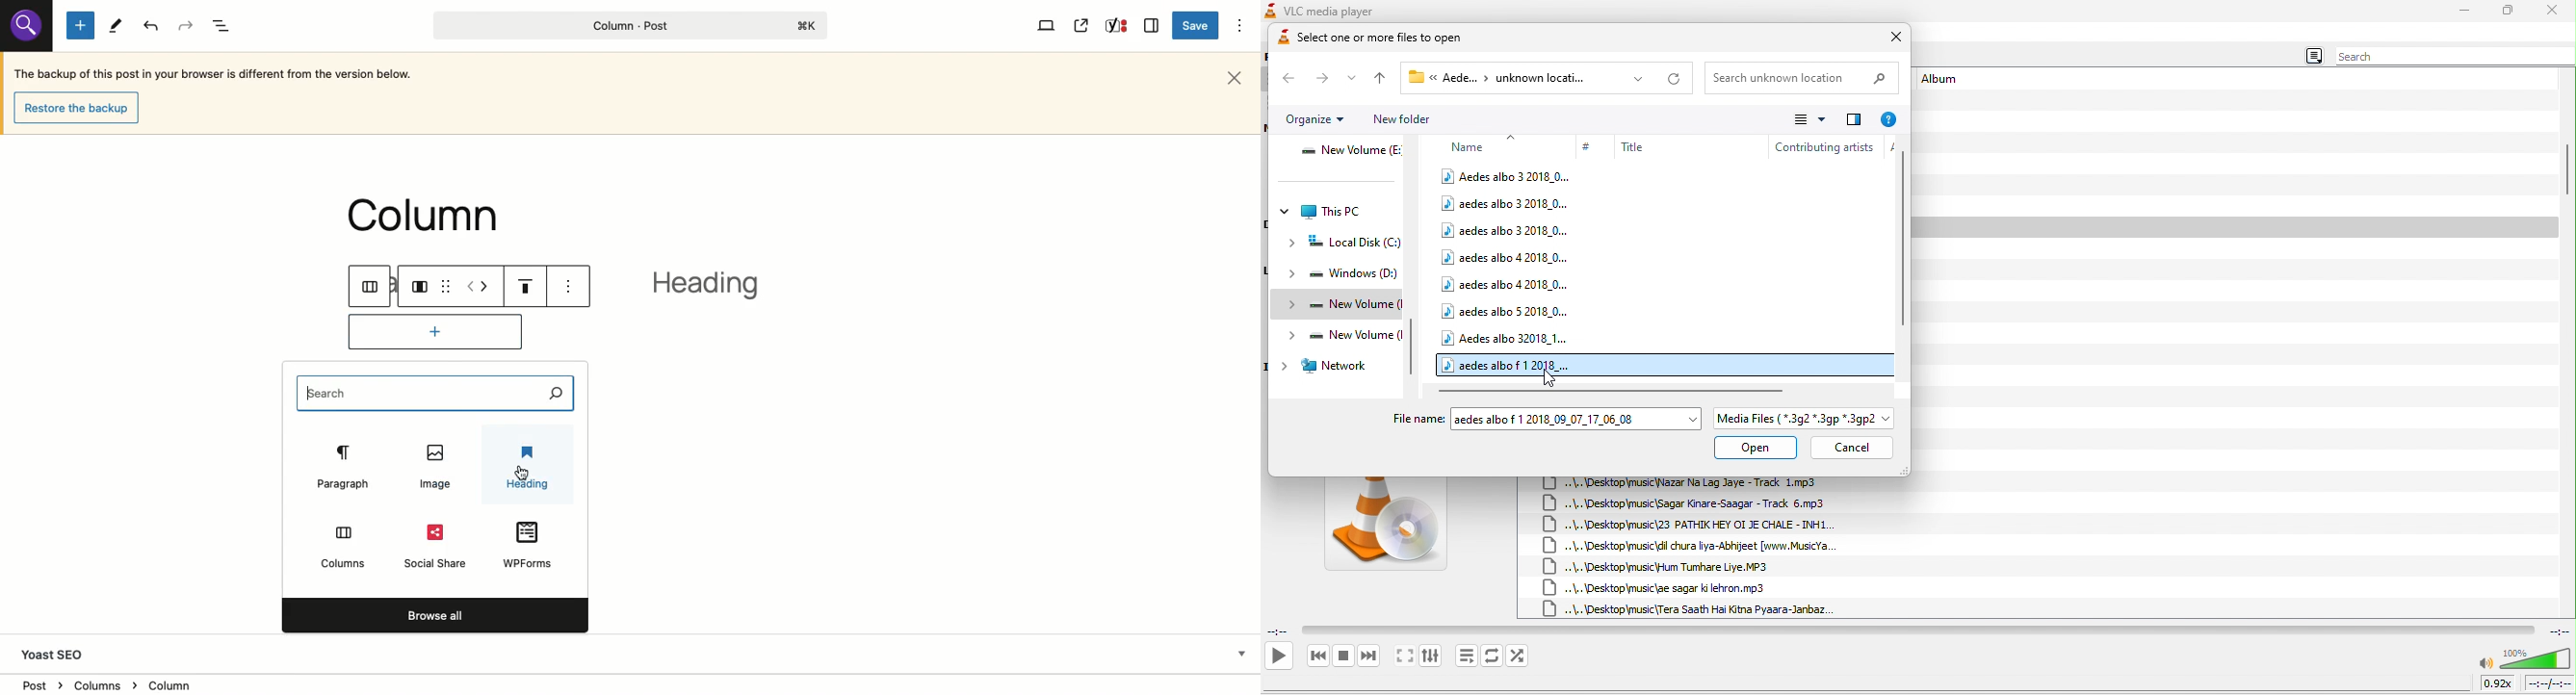 The height and width of the screenshot is (700, 2576). What do you see at coordinates (1917, 630) in the screenshot?
I see `video playback` at bounding box center [1917, 630].